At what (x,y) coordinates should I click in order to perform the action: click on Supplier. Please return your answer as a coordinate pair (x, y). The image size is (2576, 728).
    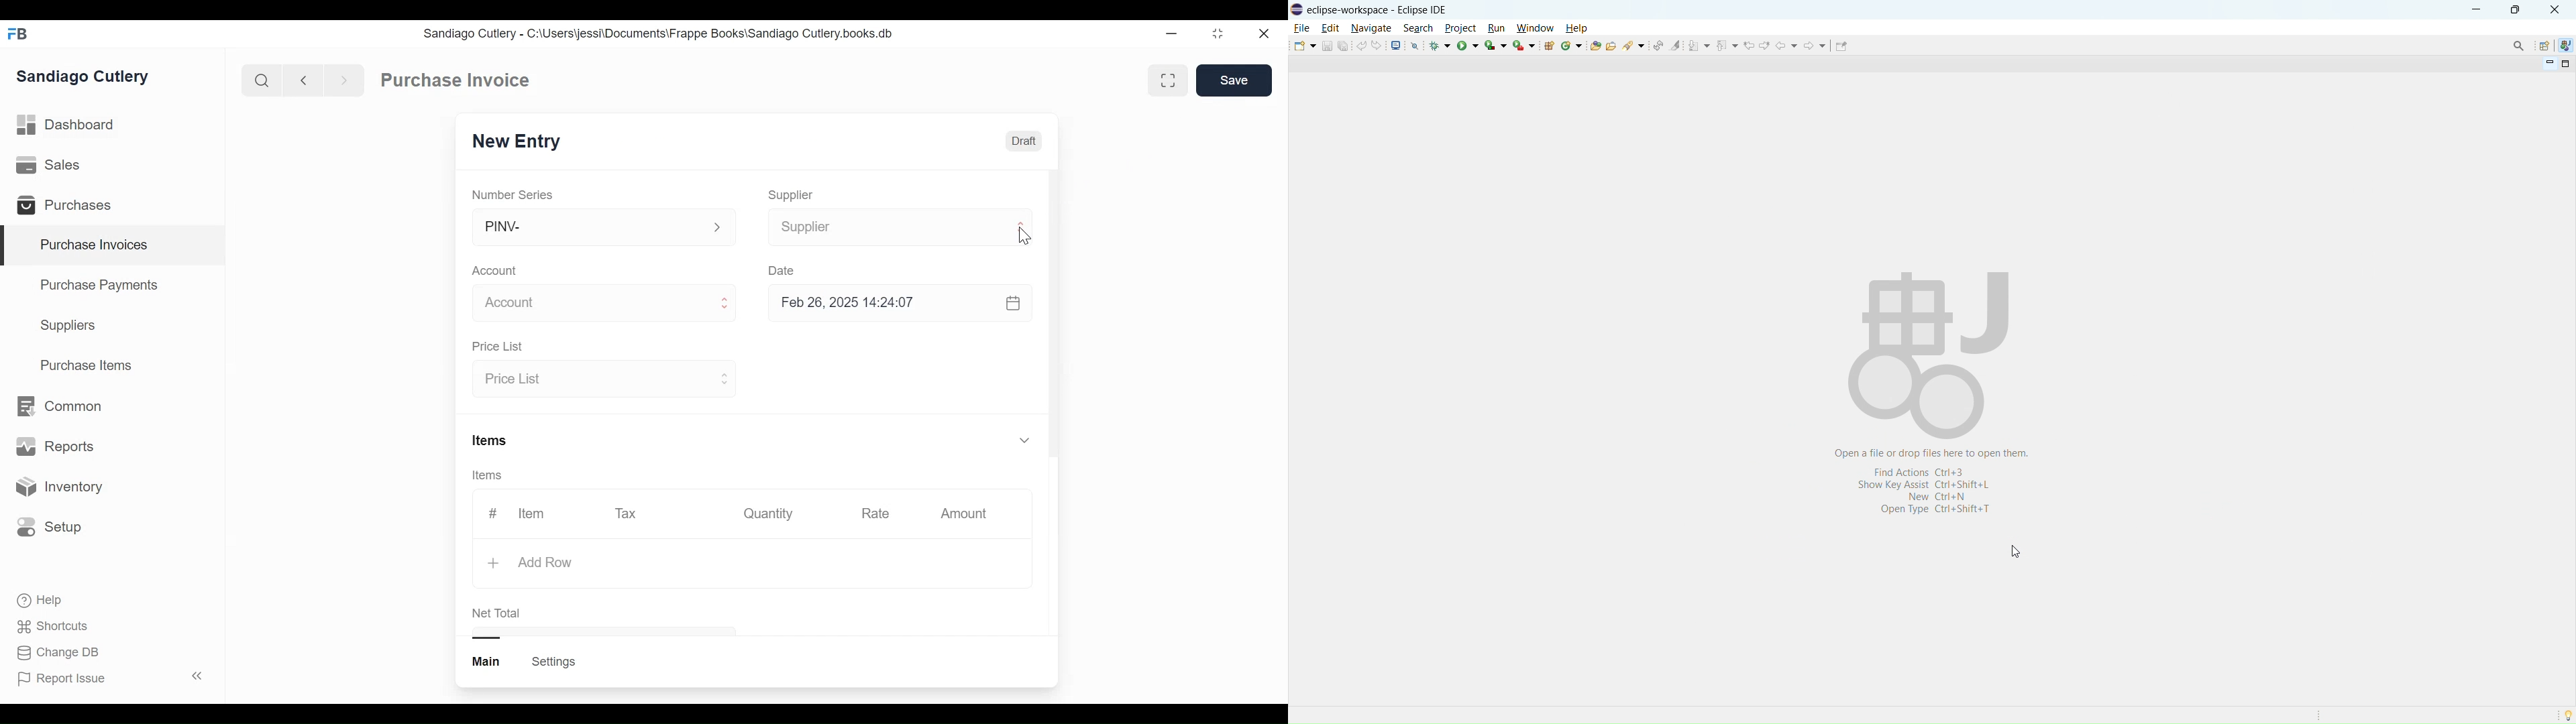
    Looking at the image, I should click on (882, 227).